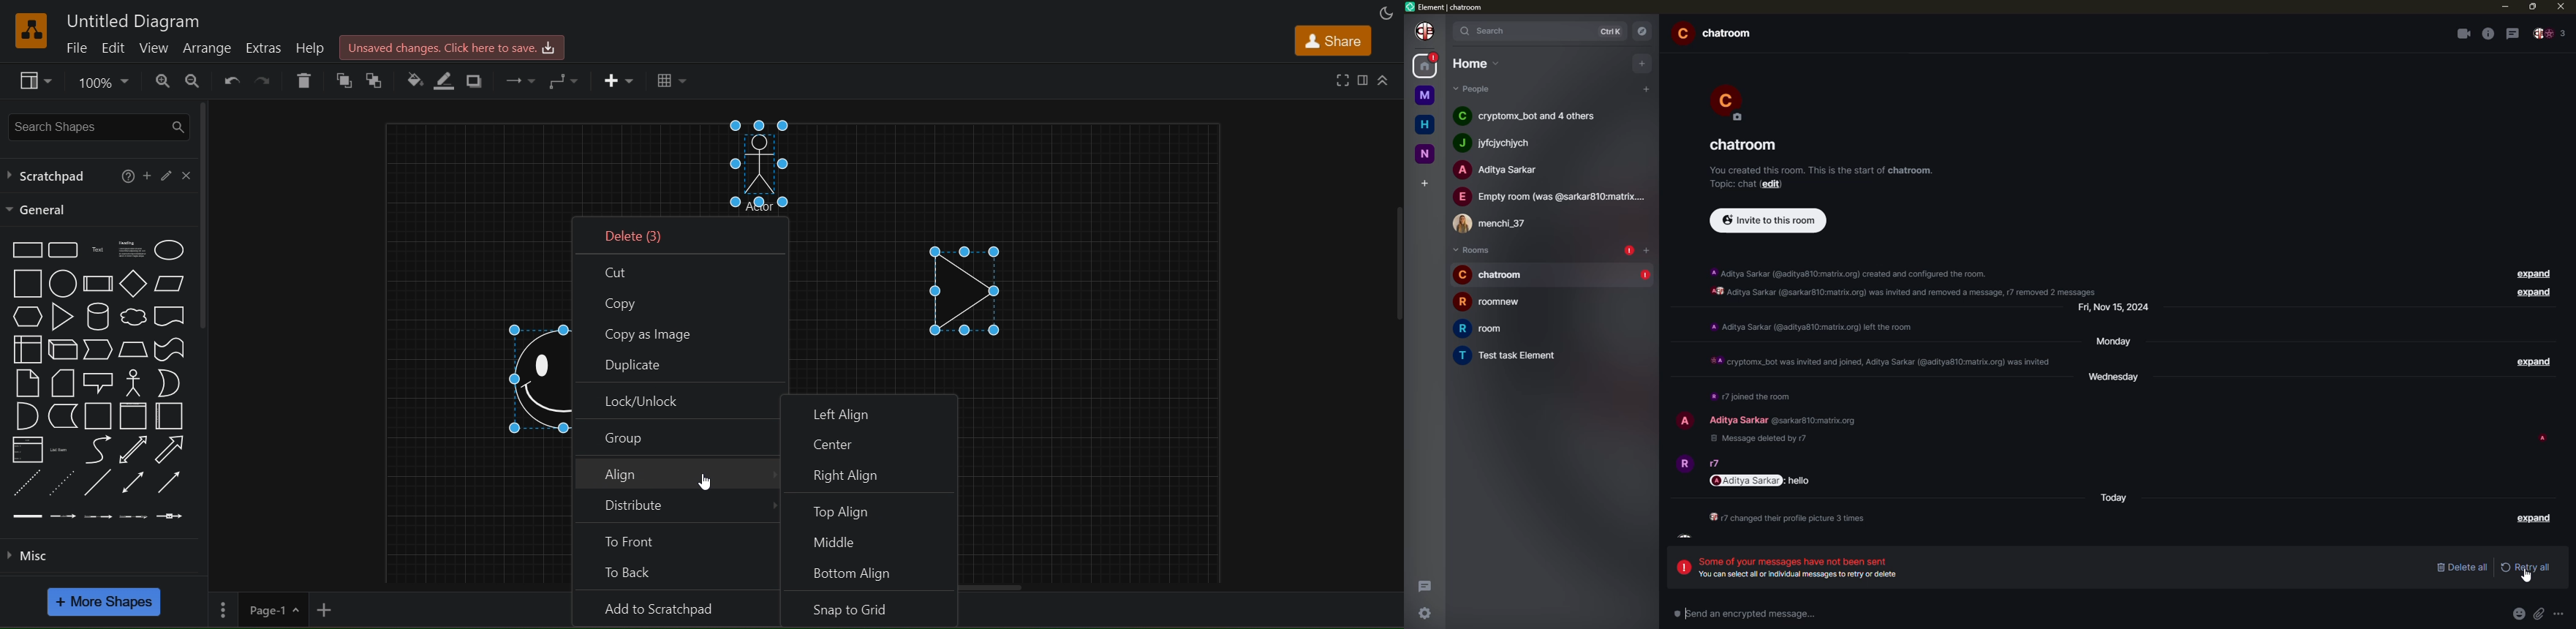  Describe the element at coordinates (172, 285) in the screenshot. I see `parallelogram` at that location.